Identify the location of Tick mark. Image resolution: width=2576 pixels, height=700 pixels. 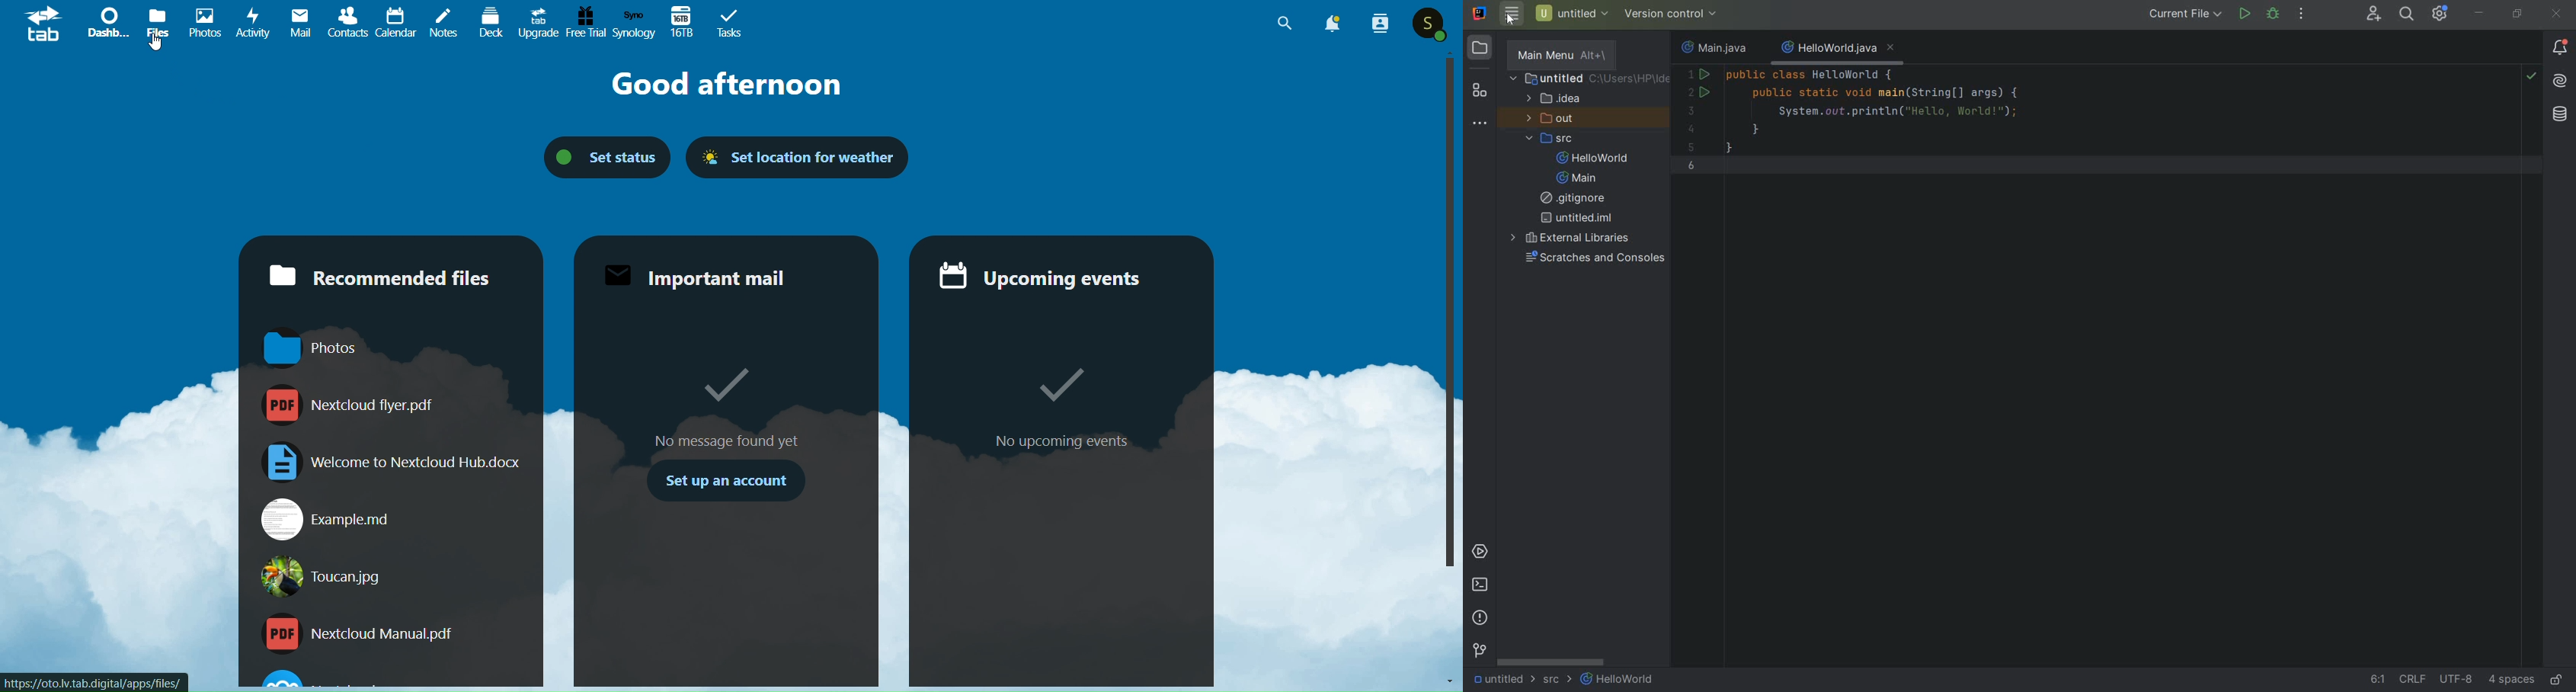
(1060, 385).